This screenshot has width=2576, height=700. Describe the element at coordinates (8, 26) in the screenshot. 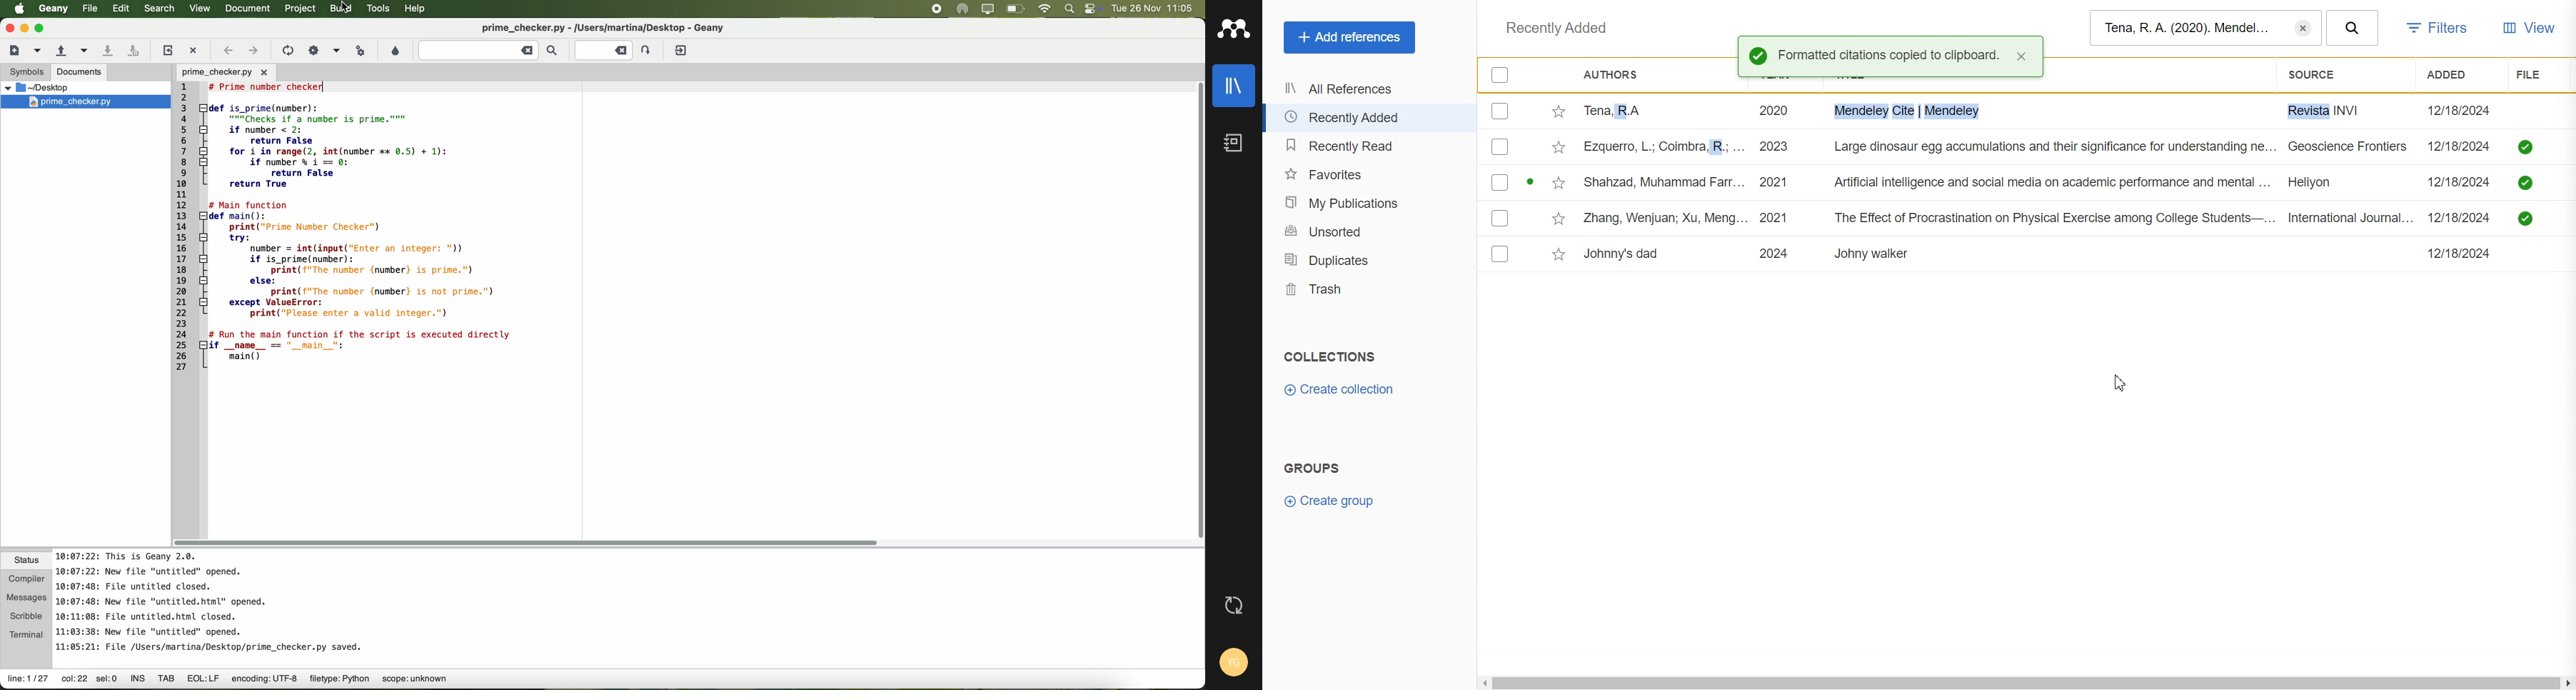

I see `close Geany` at that location.